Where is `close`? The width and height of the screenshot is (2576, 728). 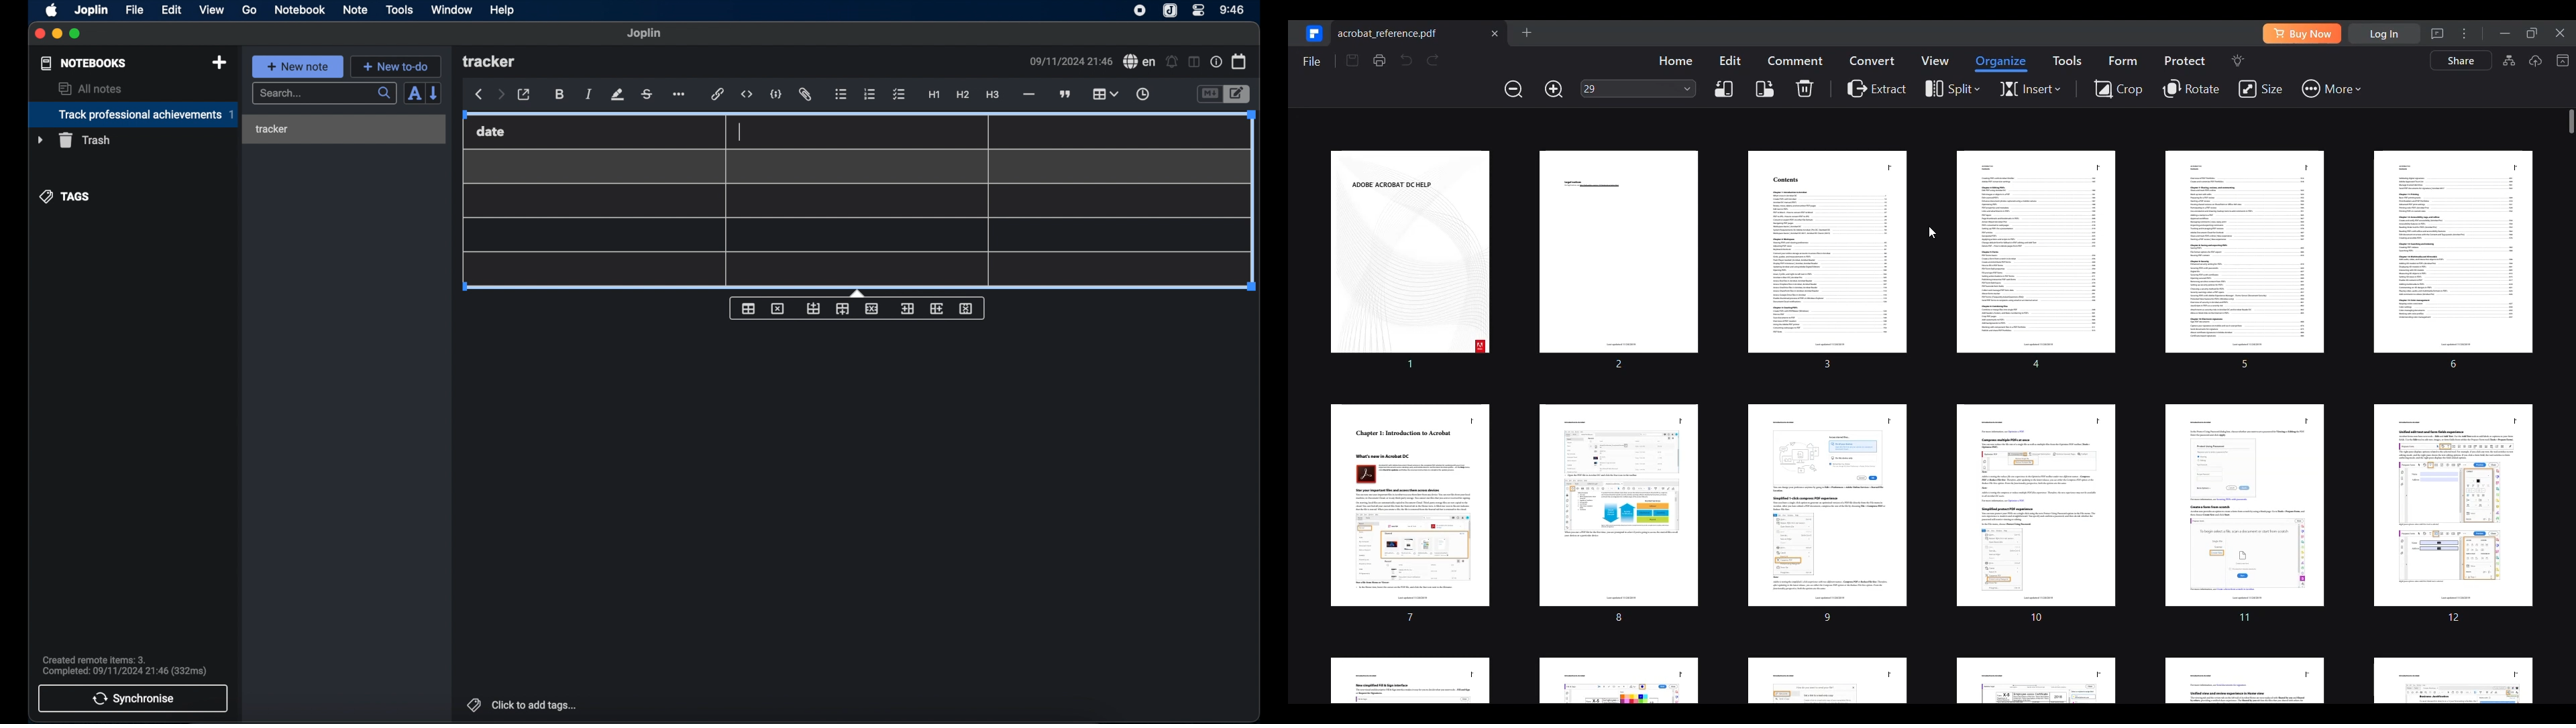
close is located at coordinates (40, 34).